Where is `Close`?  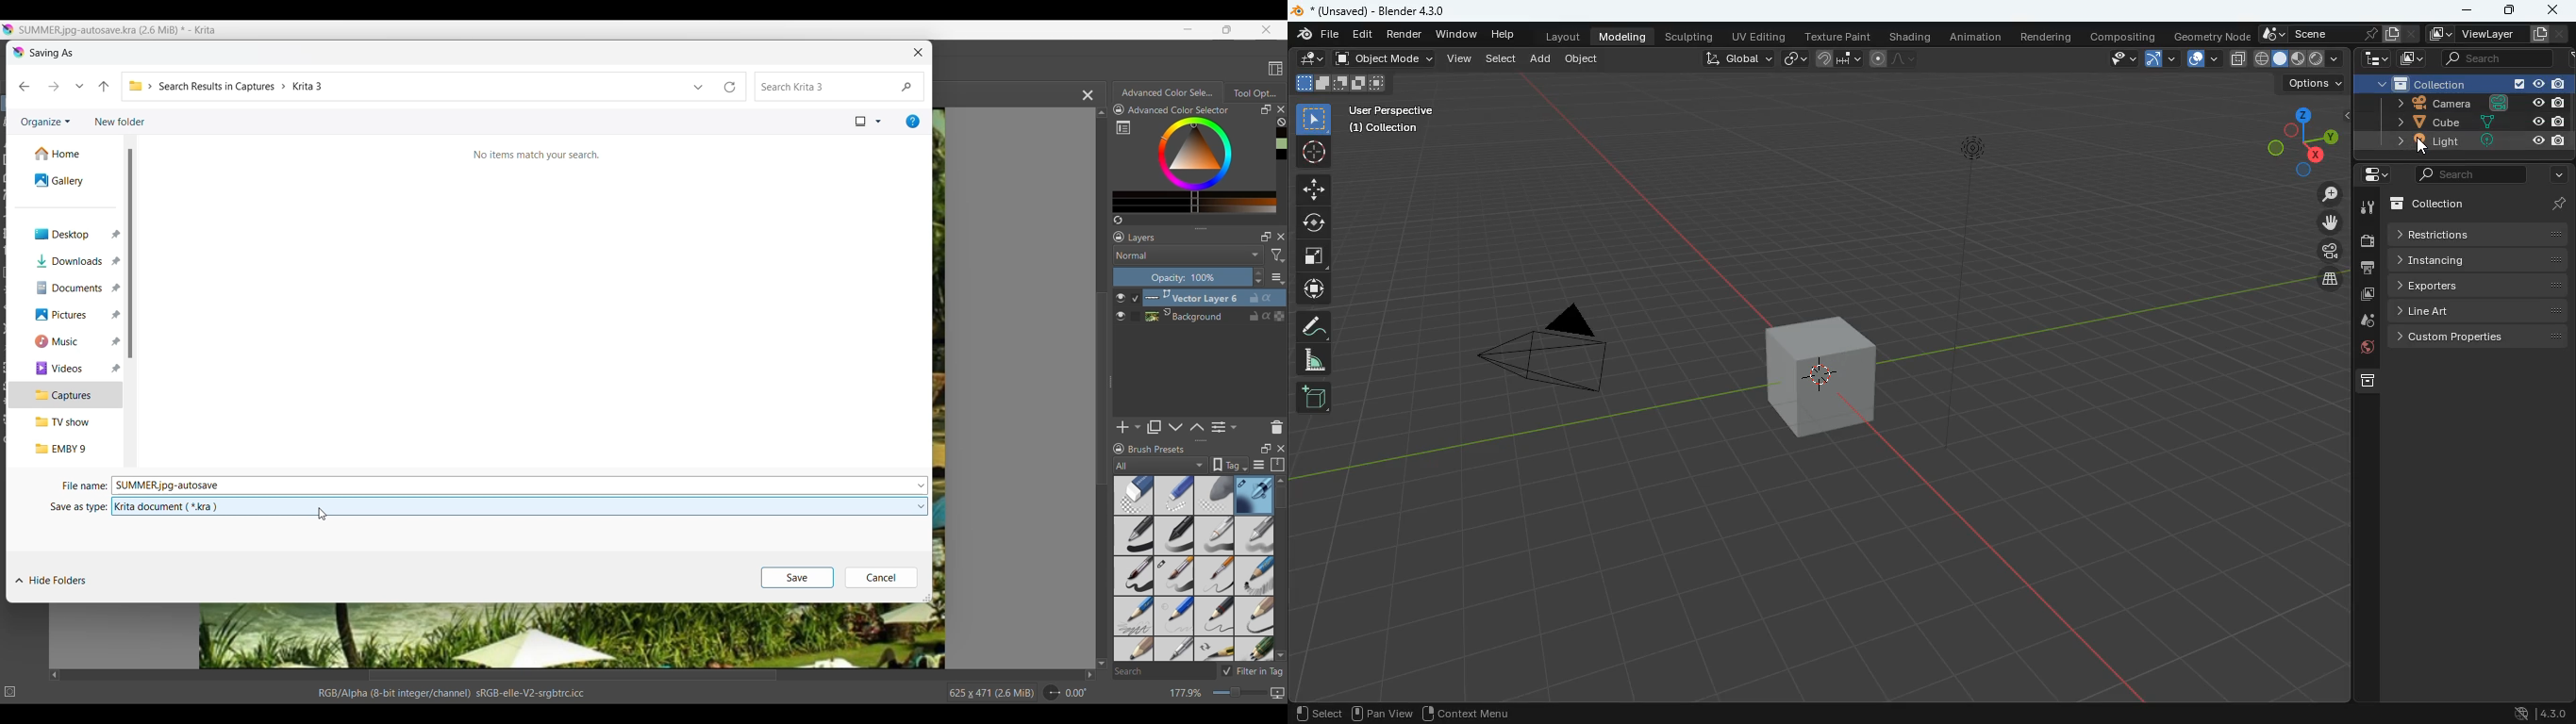
Close is located at coordinates (2564, 33).